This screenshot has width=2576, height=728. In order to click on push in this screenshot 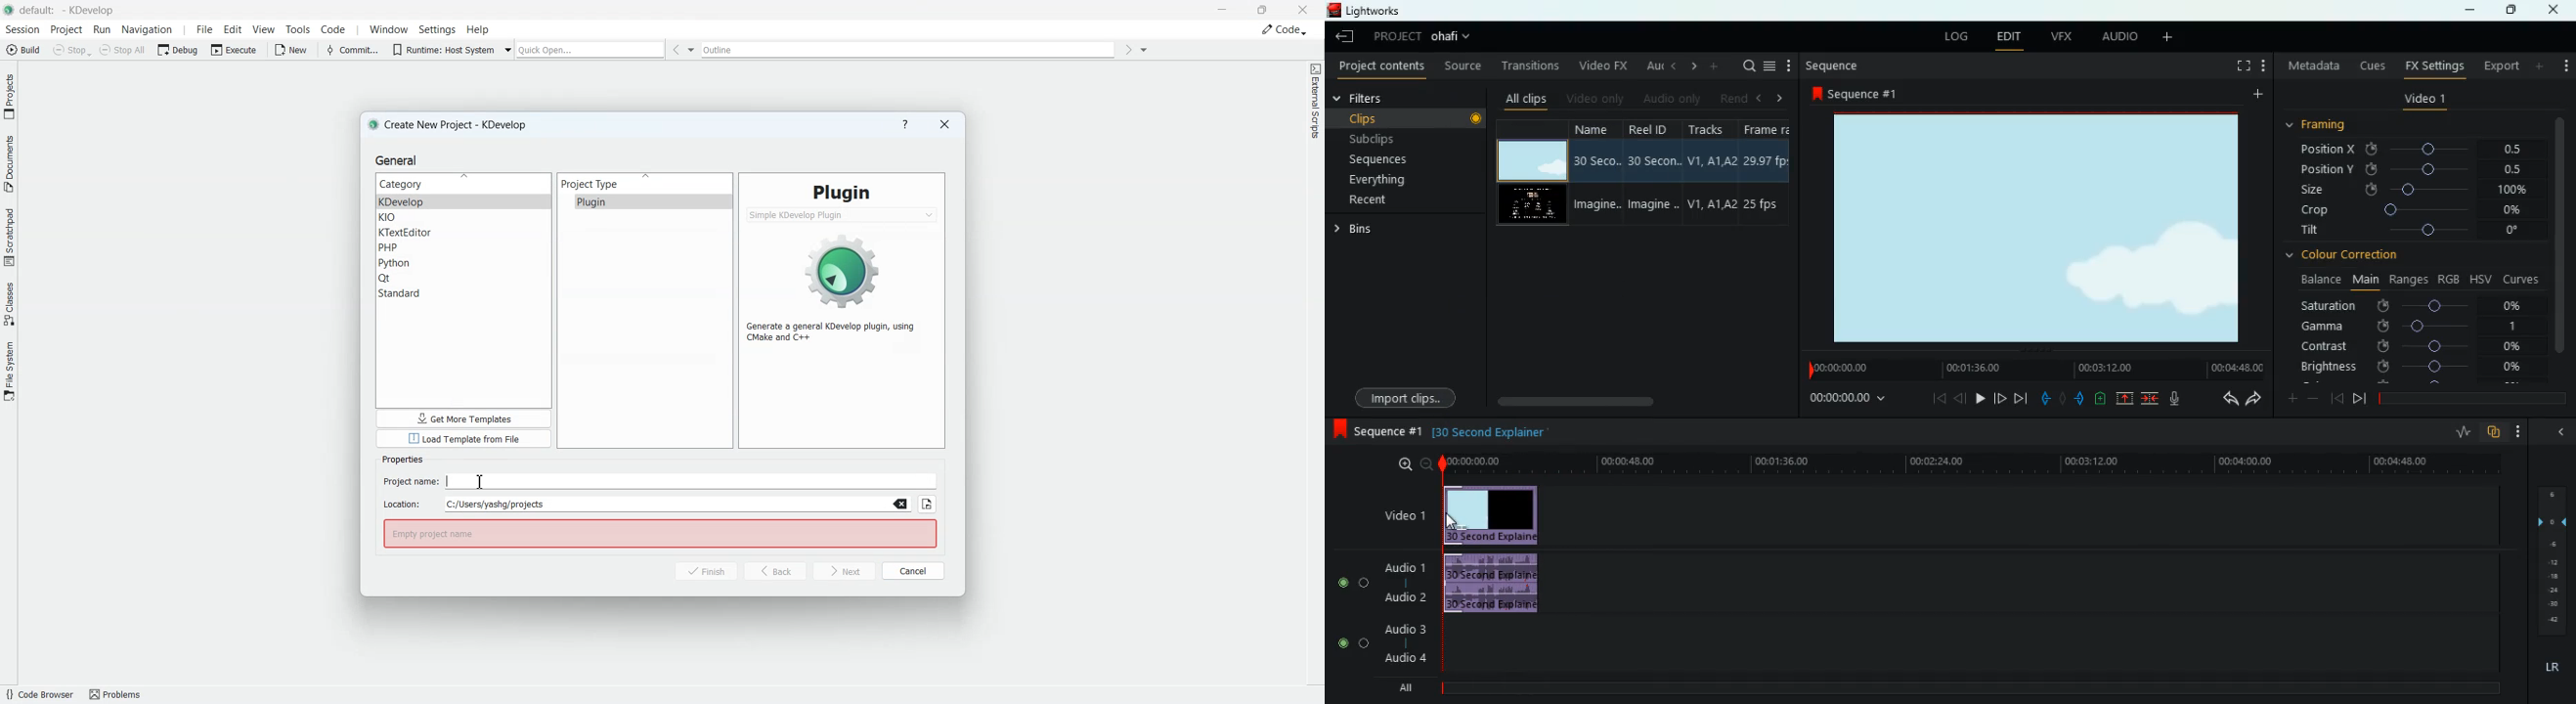, I will do `click(2080, 399)`.